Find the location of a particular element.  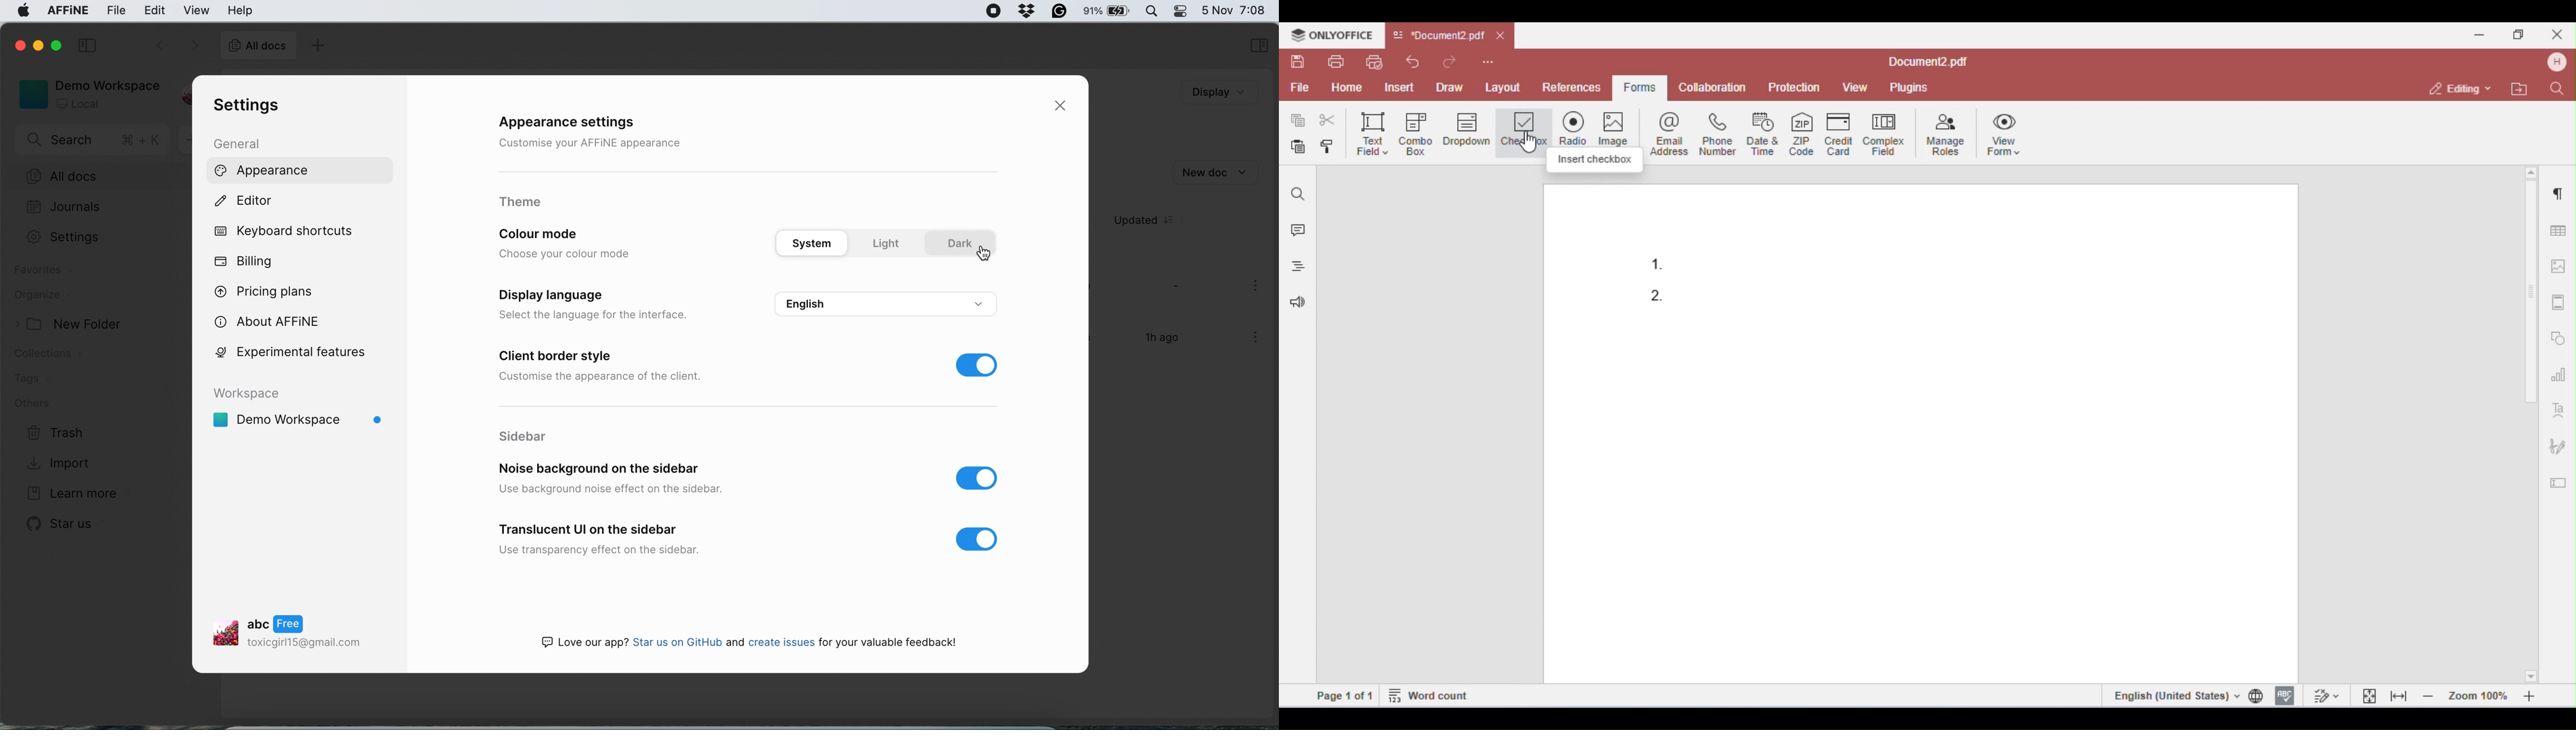

paragraph settings is located at coordinates (2555, 191).